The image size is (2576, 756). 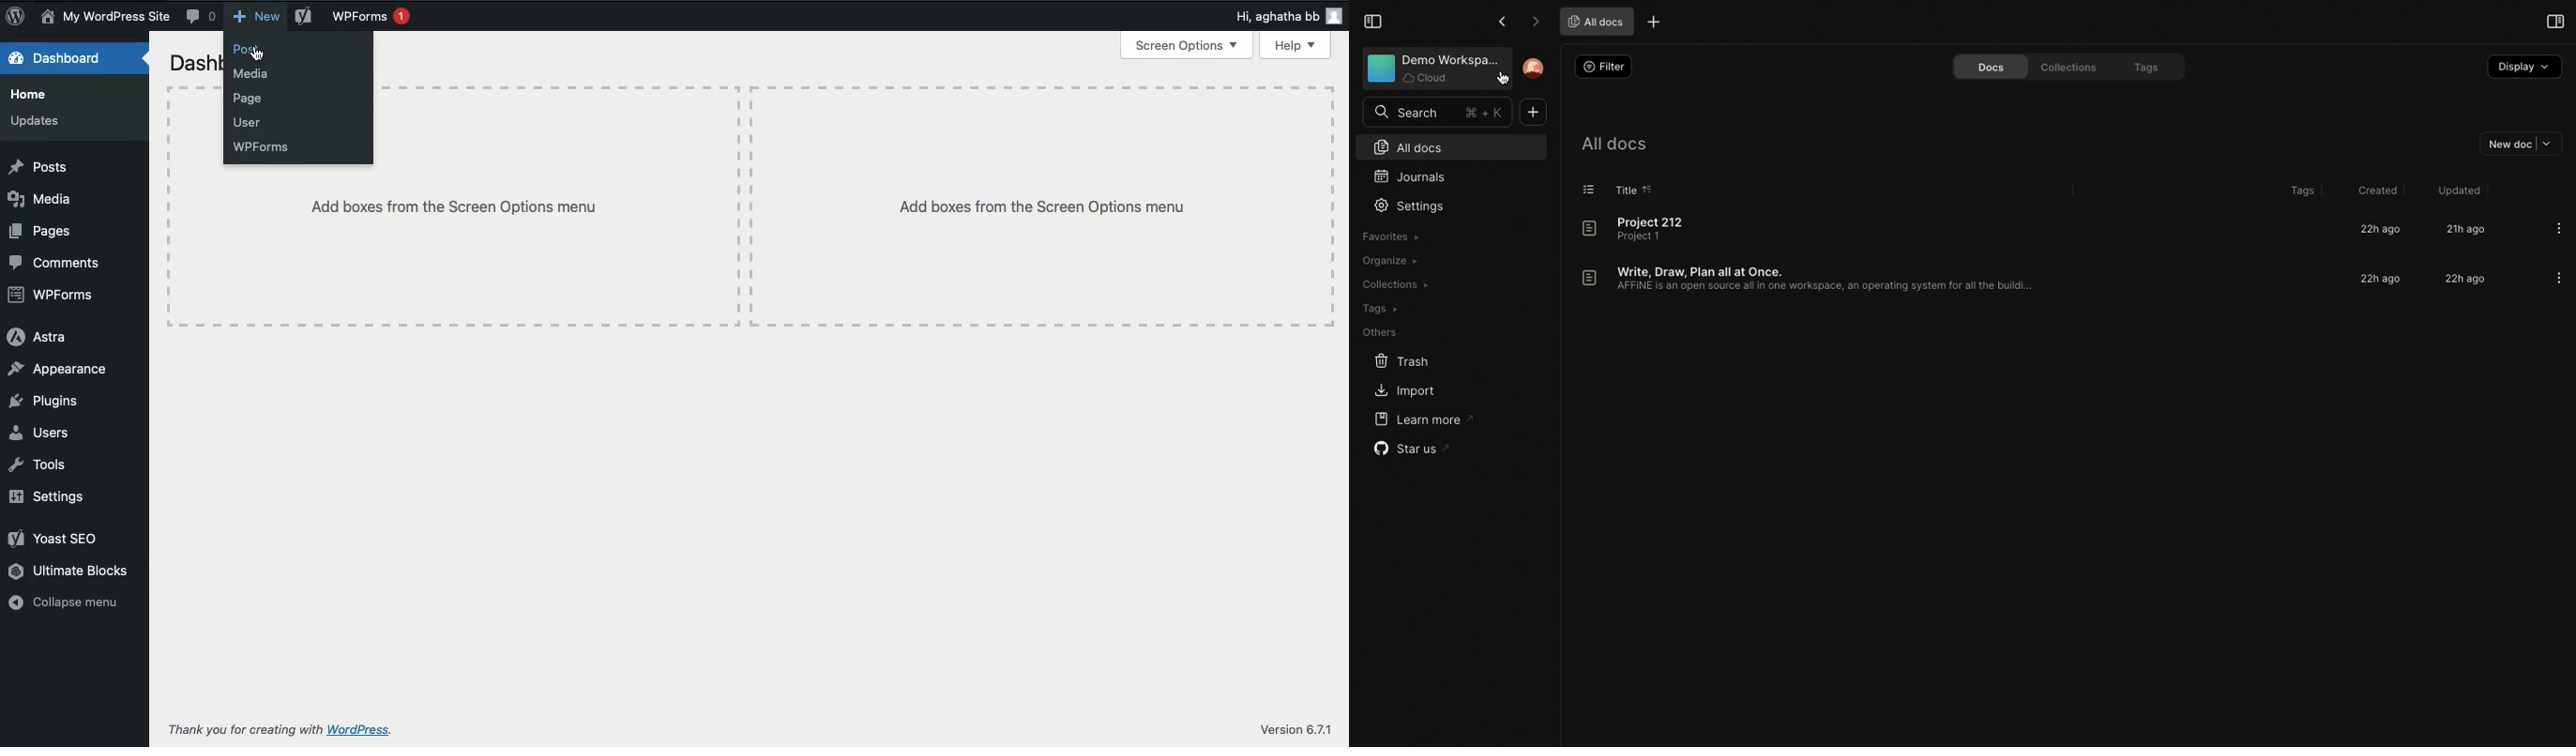 What do you see at coordinates (1438, 112) in the screenshot?
I see `Search` at bounding box center [1438, 112].